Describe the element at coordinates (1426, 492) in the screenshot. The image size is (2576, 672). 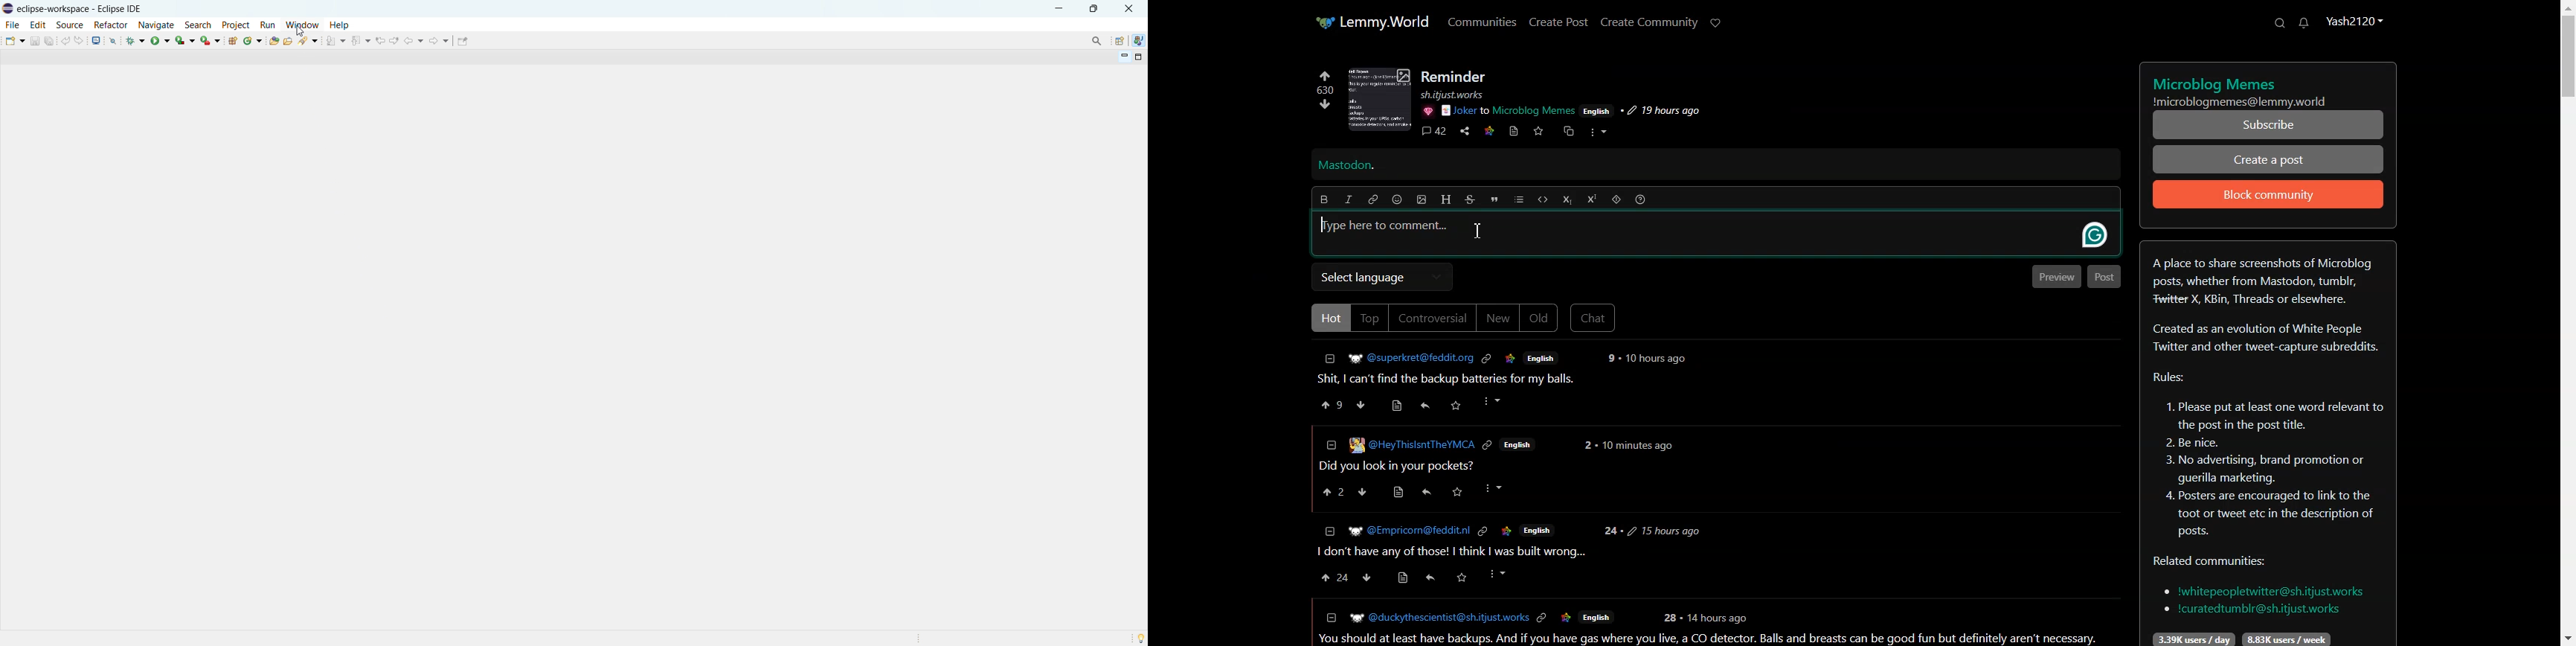
I see `` at that location.